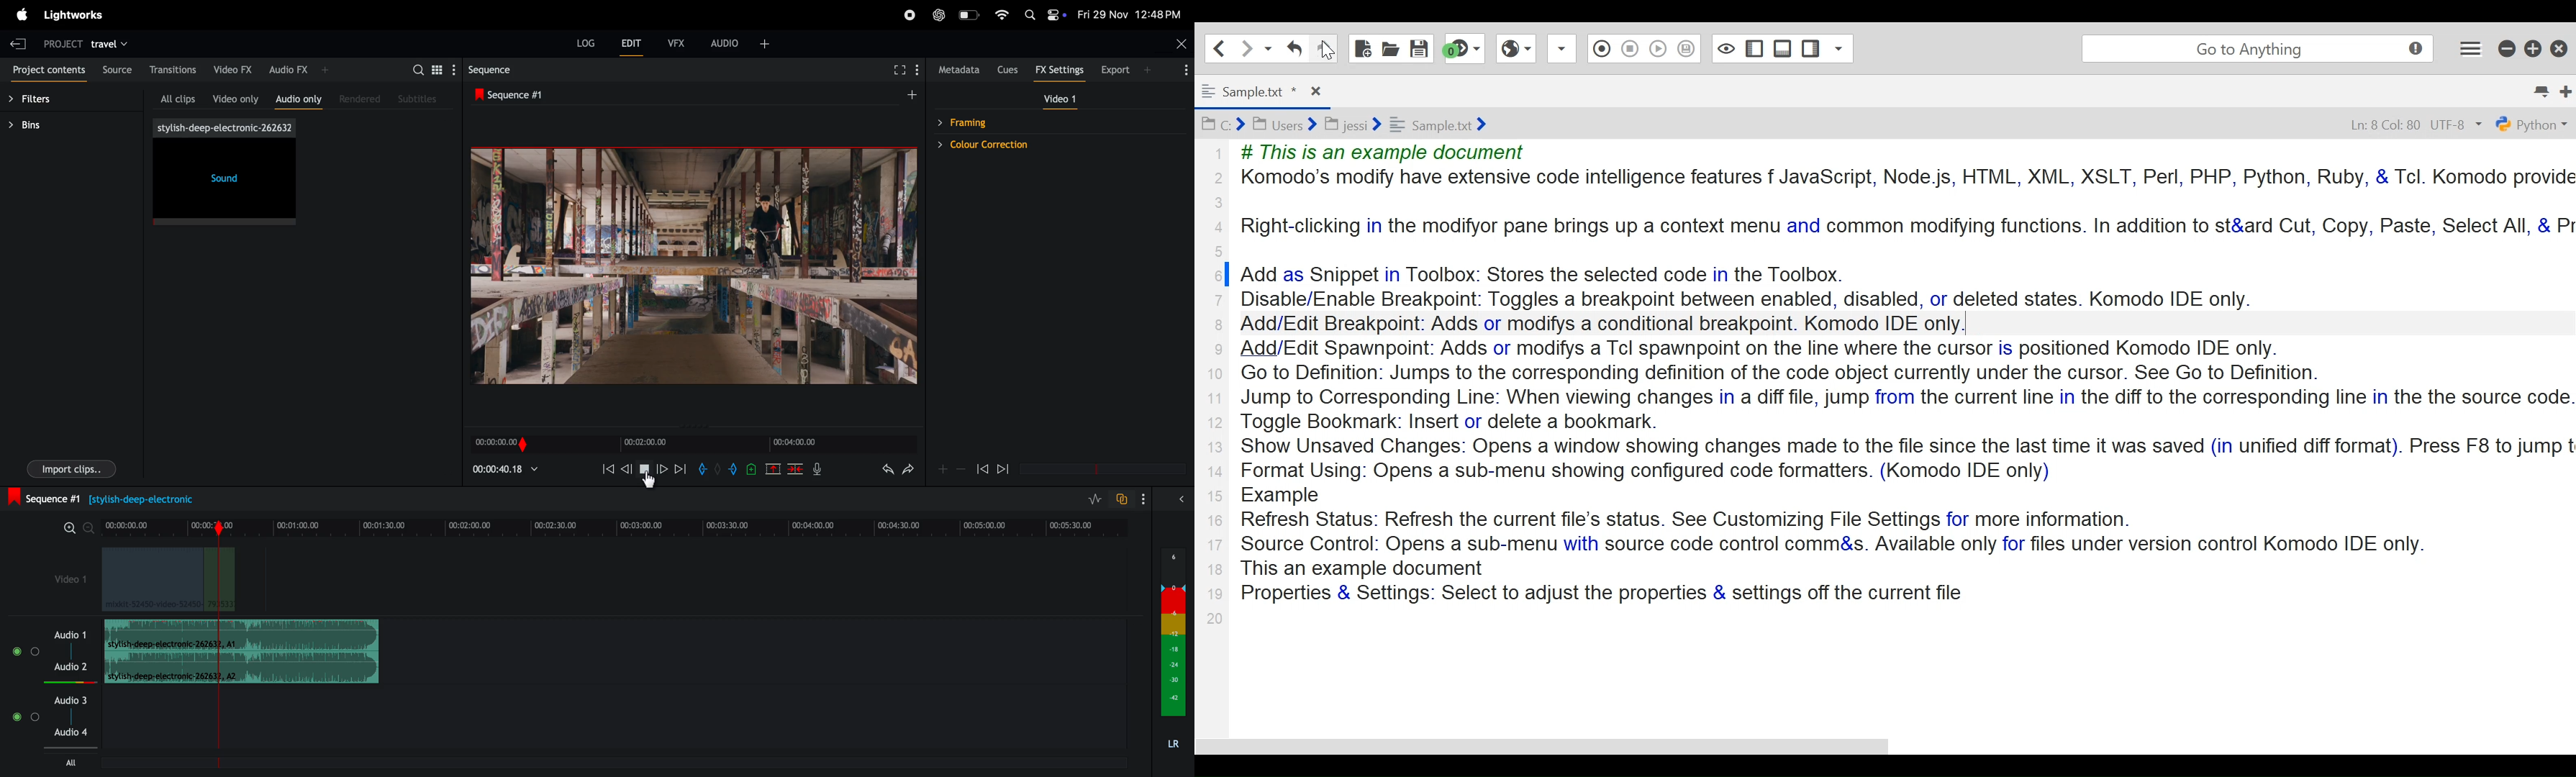  What do you see at coordinates (982, 467) in the screenshot?
I see `previous frame` at bounding box center [982, 467].